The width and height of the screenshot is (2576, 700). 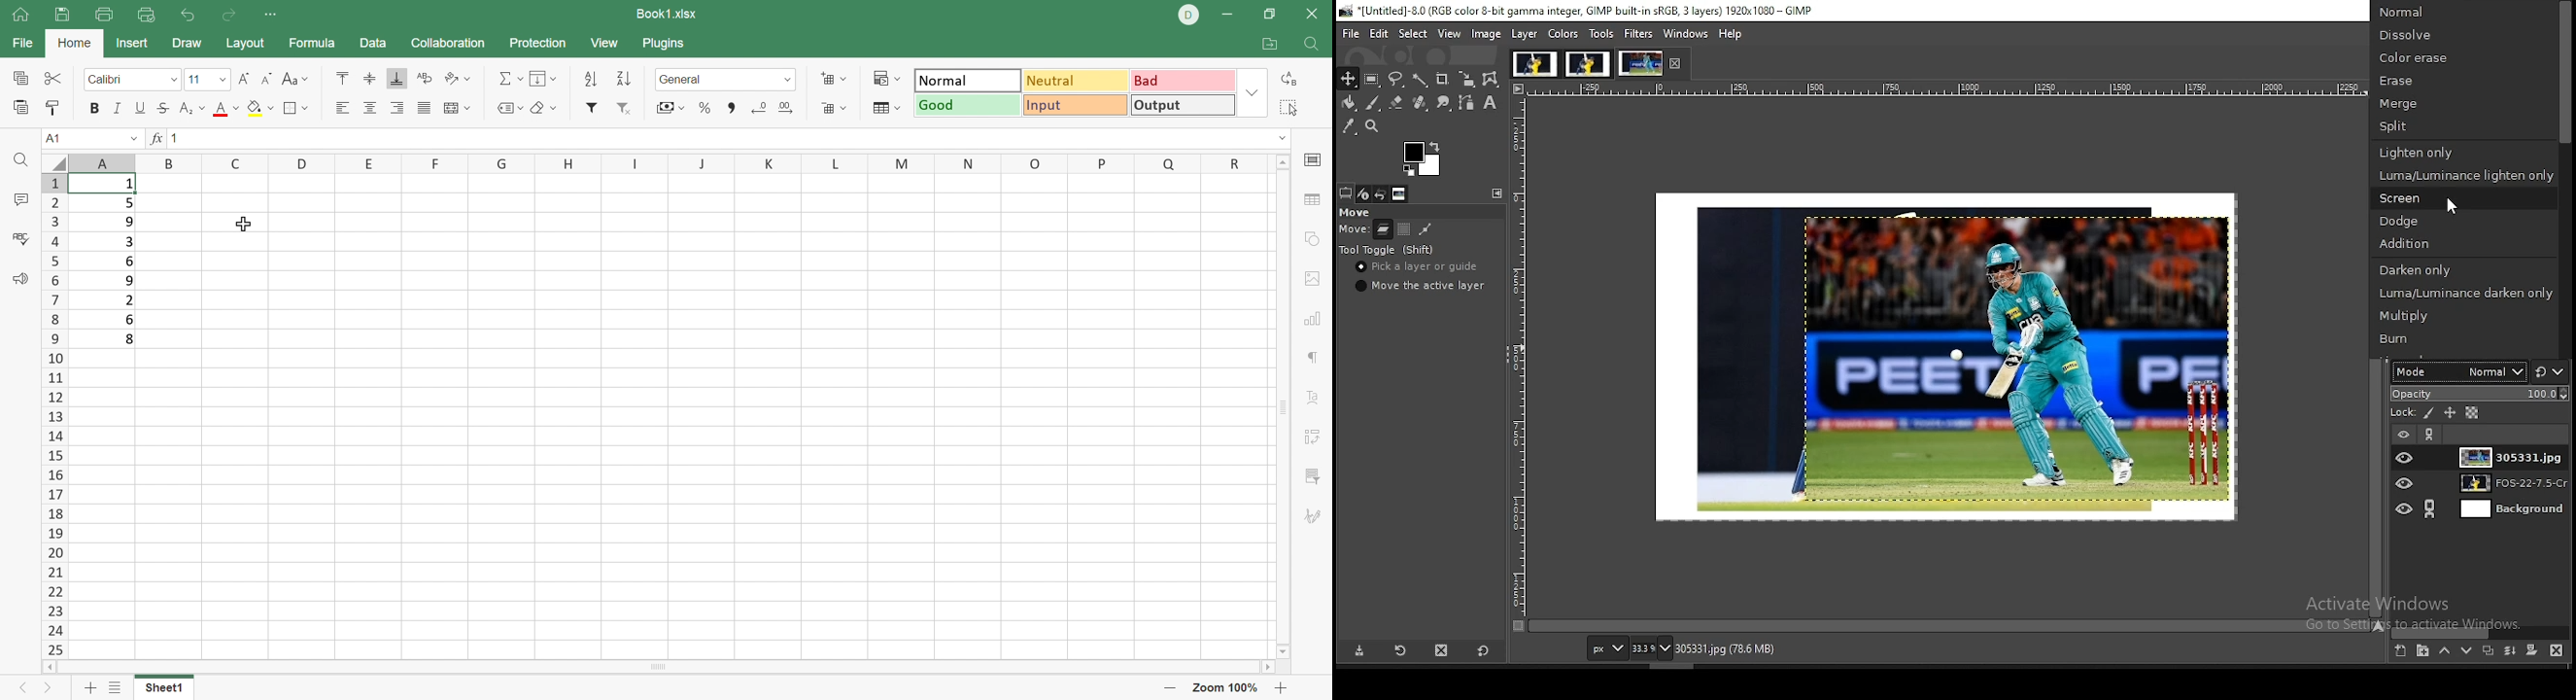 I want to click on paths tool, so click(x=1467, y=103).